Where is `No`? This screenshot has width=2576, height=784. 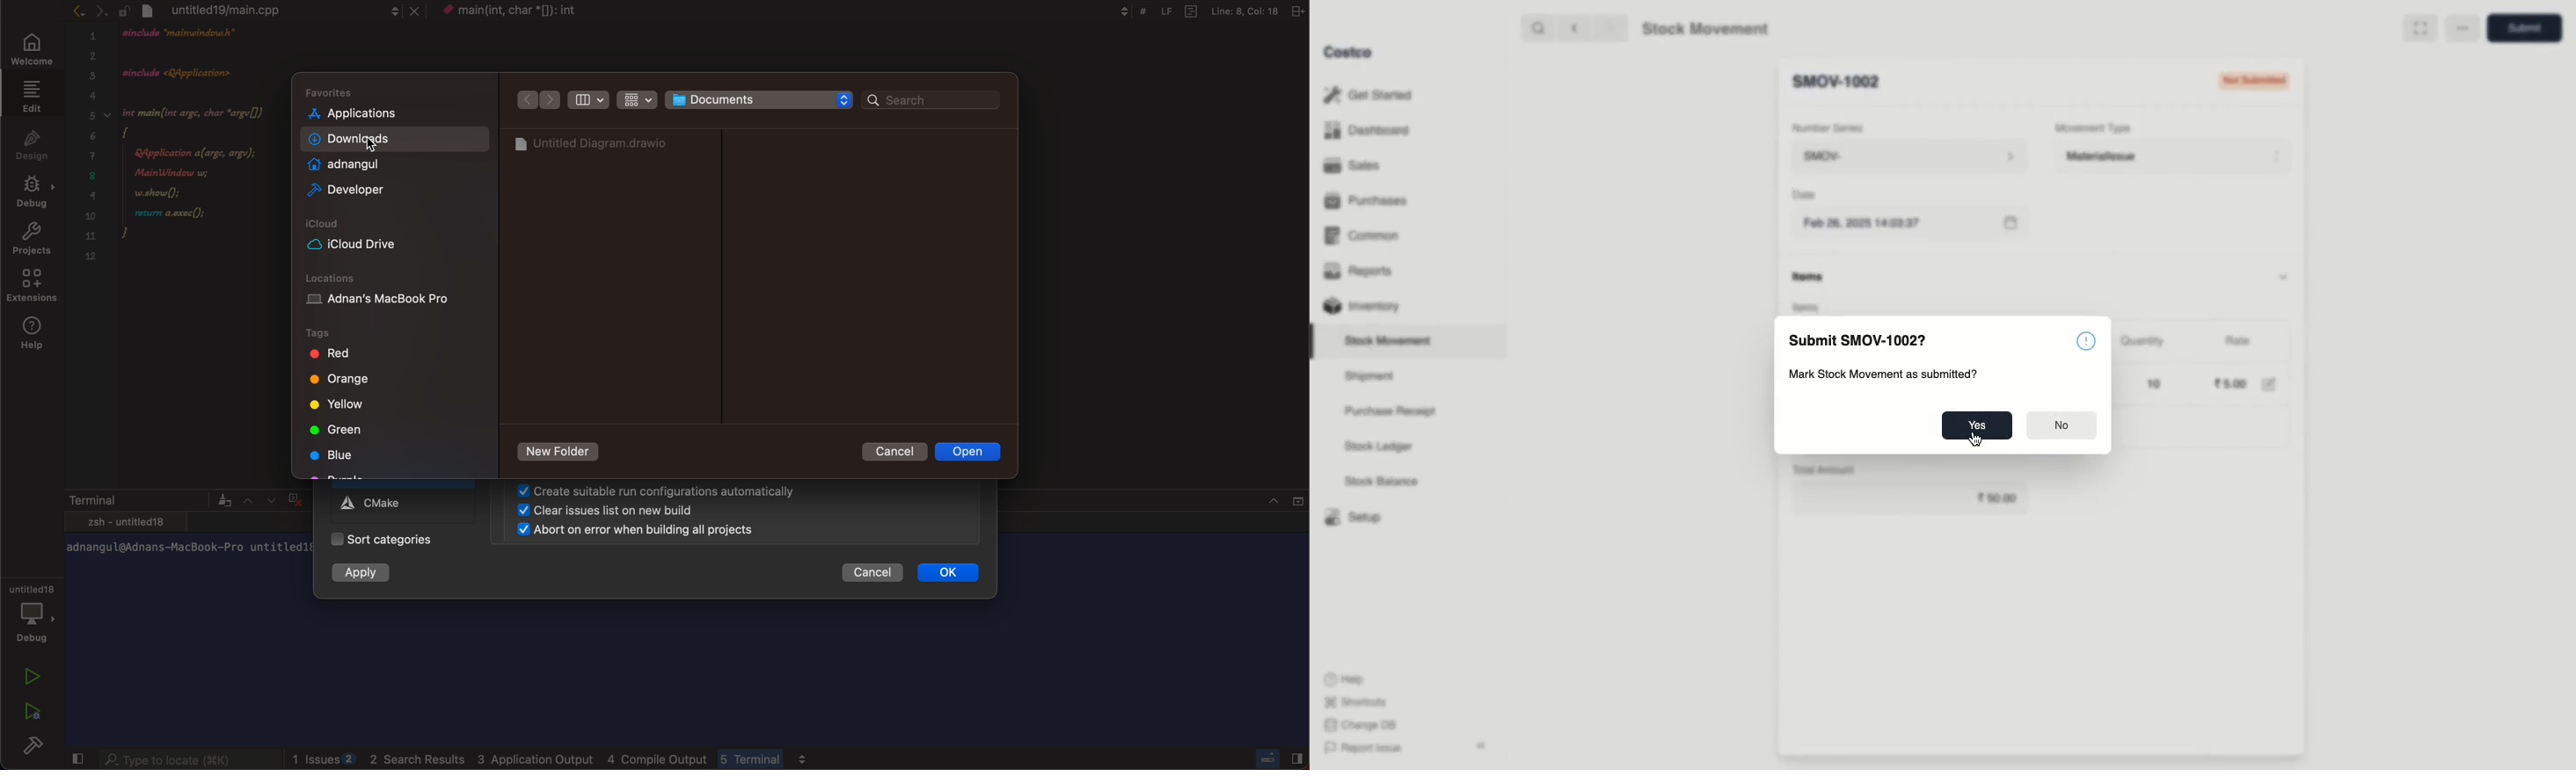
No is located at coordinates (2063, 426).